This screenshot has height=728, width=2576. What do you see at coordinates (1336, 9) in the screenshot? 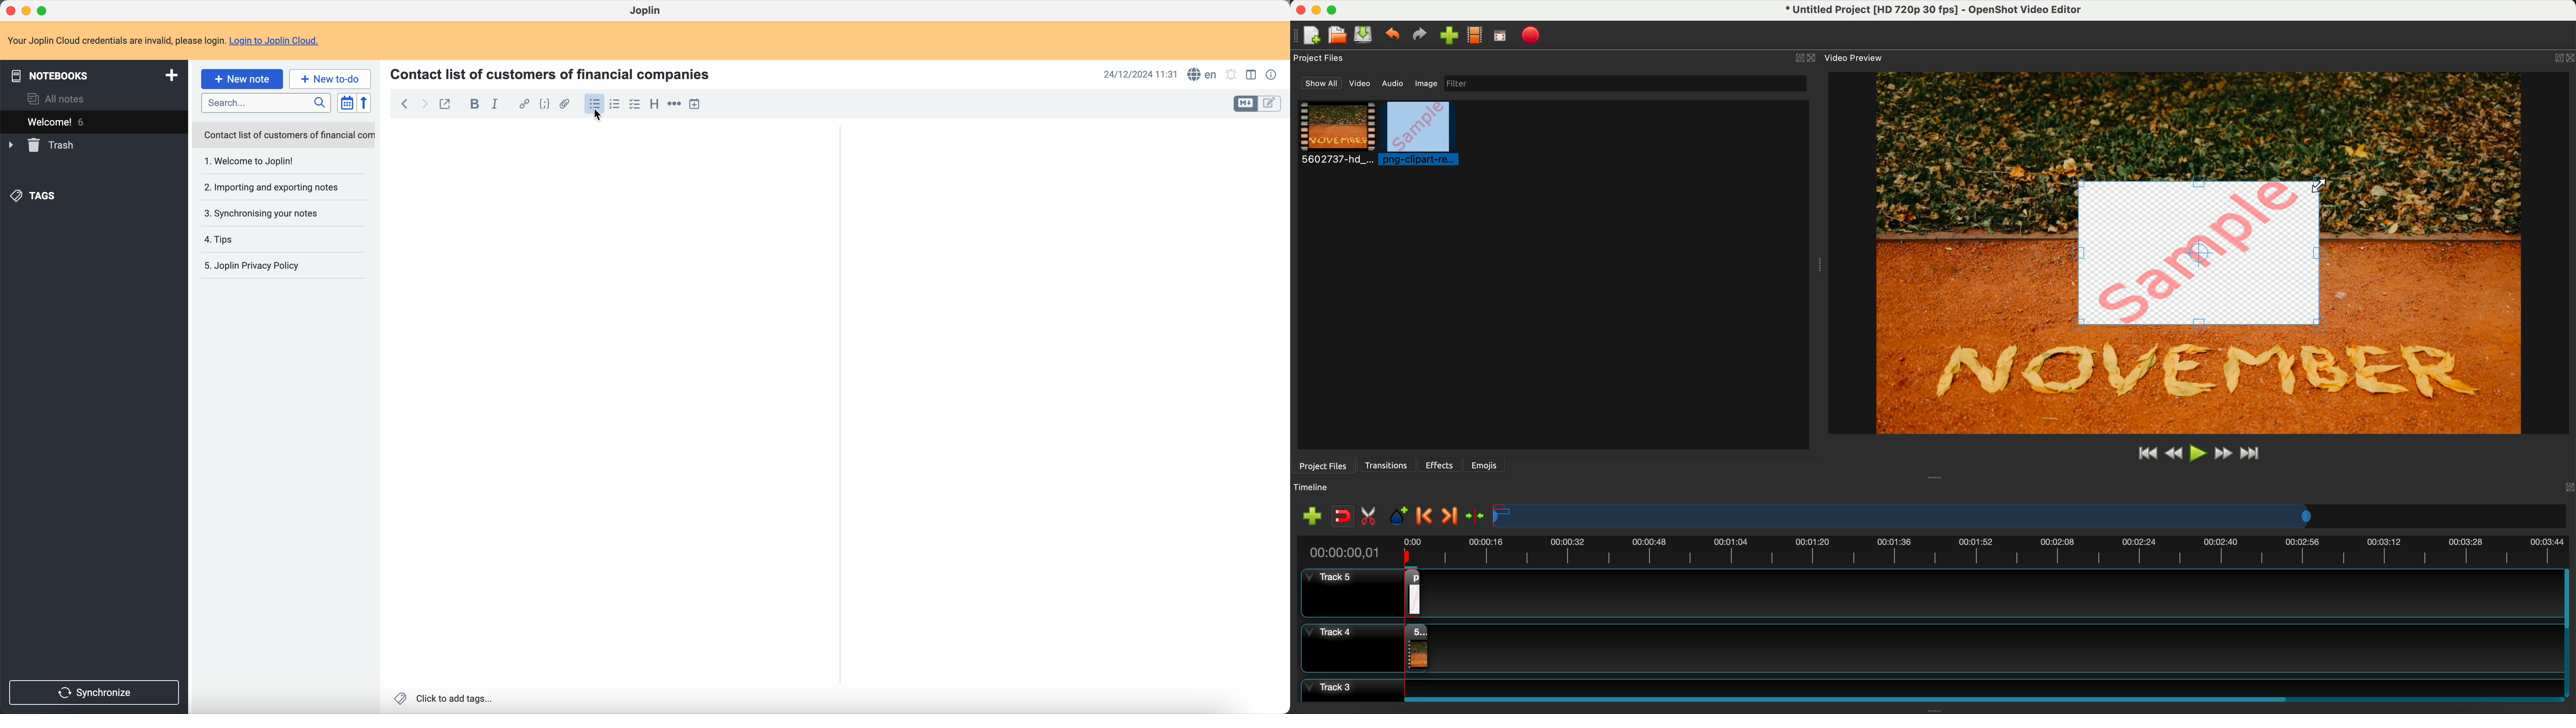
I see `maximize` at bounding box center [1336, 9].